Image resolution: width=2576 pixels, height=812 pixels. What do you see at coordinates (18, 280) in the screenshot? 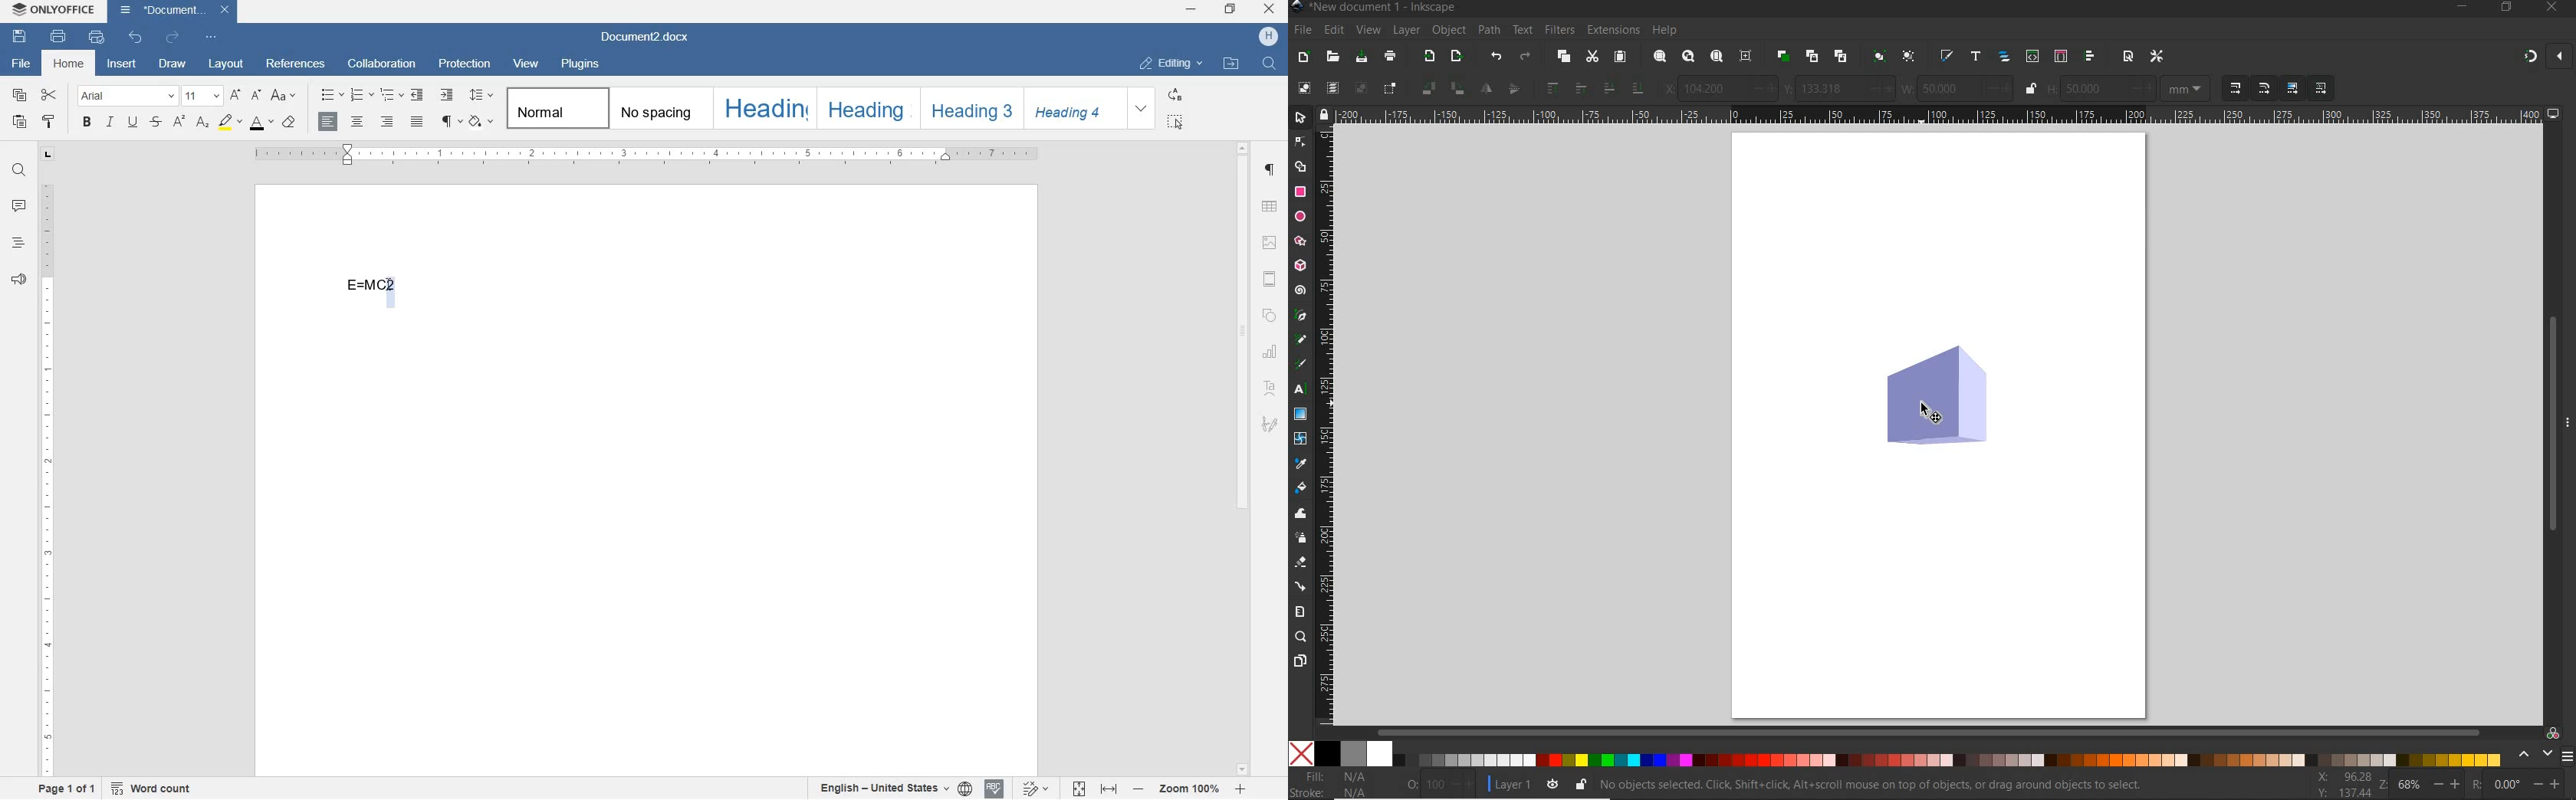
I see `feedback & support` at bounding box center [18, 280].